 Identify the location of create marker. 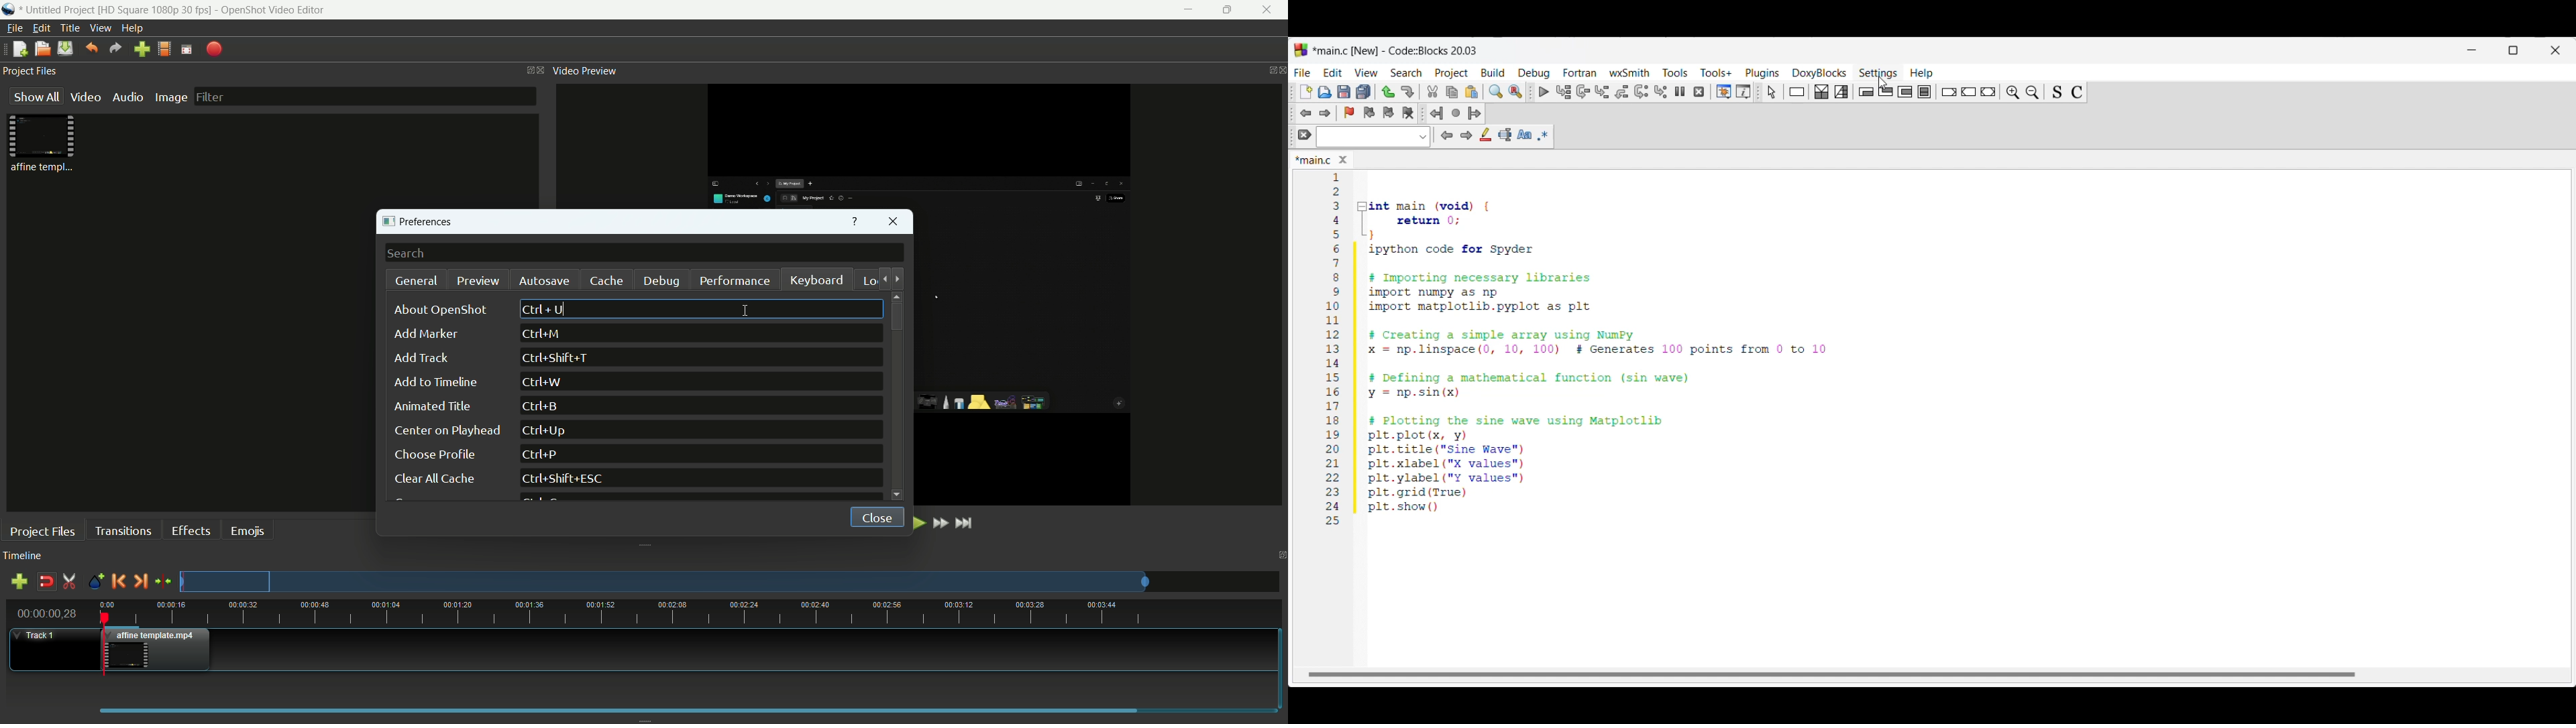
(93, 582).